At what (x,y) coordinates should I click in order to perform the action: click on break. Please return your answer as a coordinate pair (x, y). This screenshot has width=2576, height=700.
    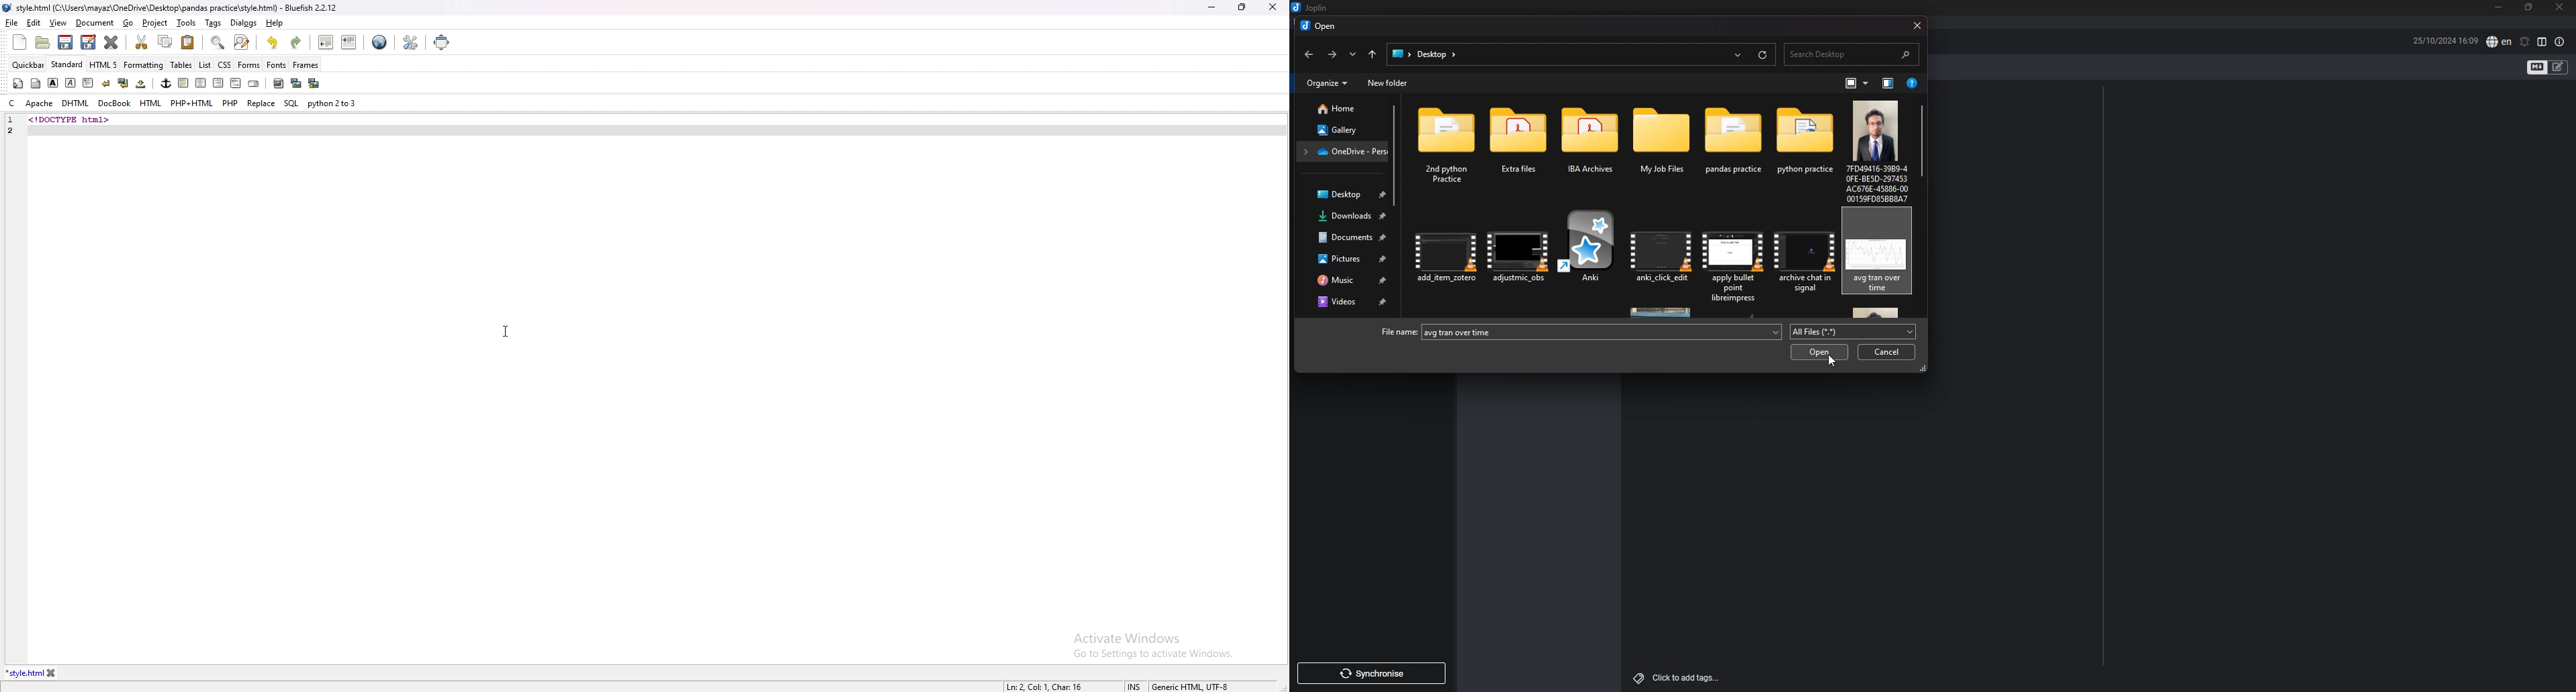
    Looking at the image, I should click on (105, 83).